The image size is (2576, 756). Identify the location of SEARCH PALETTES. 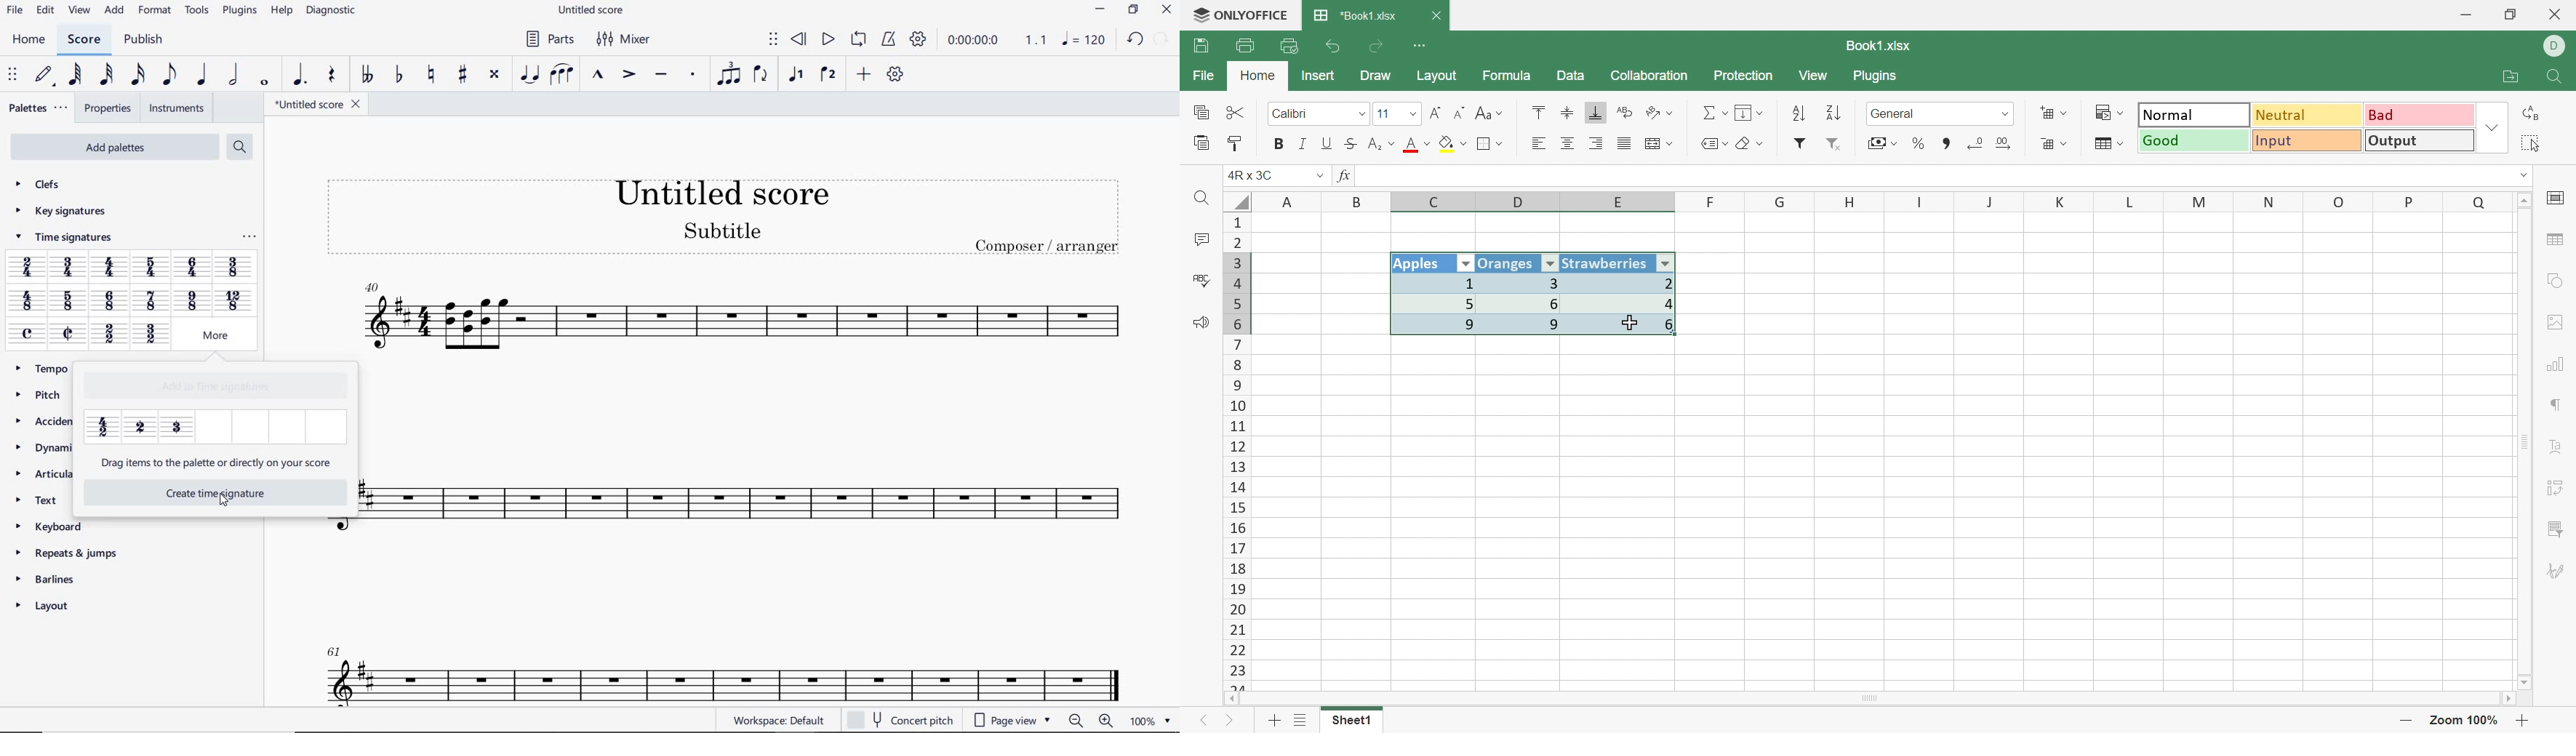
(238, 146).